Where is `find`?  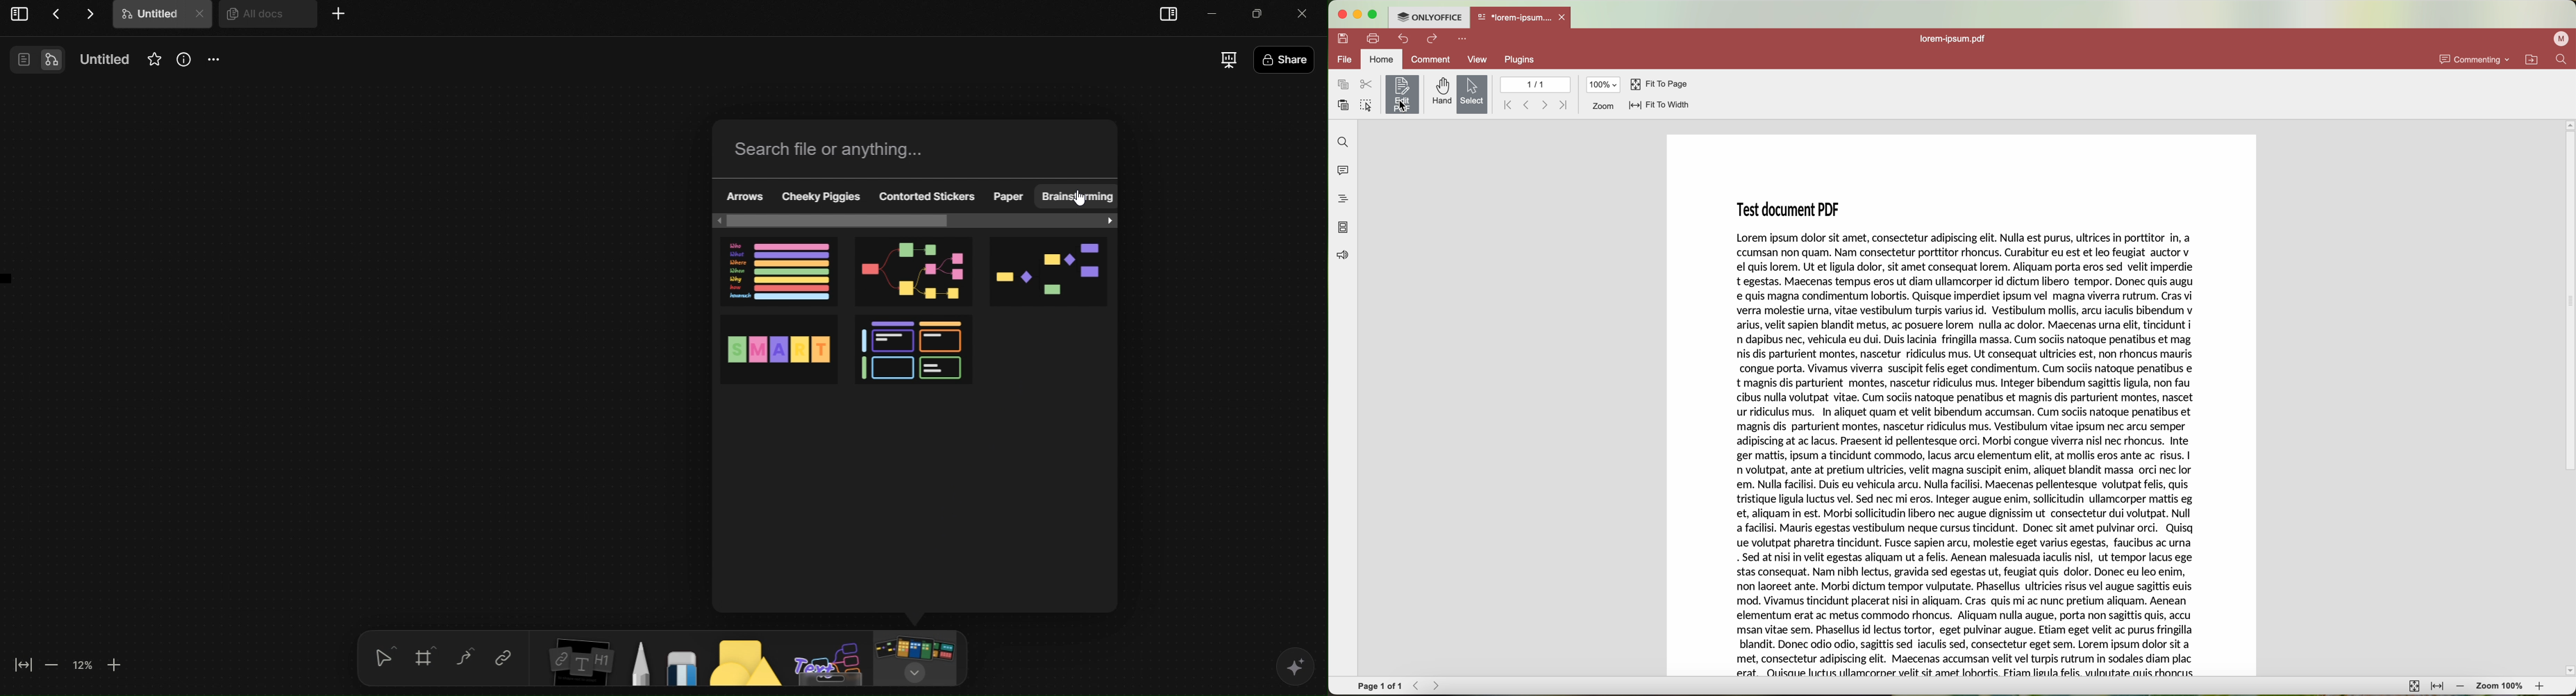 find is located at coordinates (1343, 143).